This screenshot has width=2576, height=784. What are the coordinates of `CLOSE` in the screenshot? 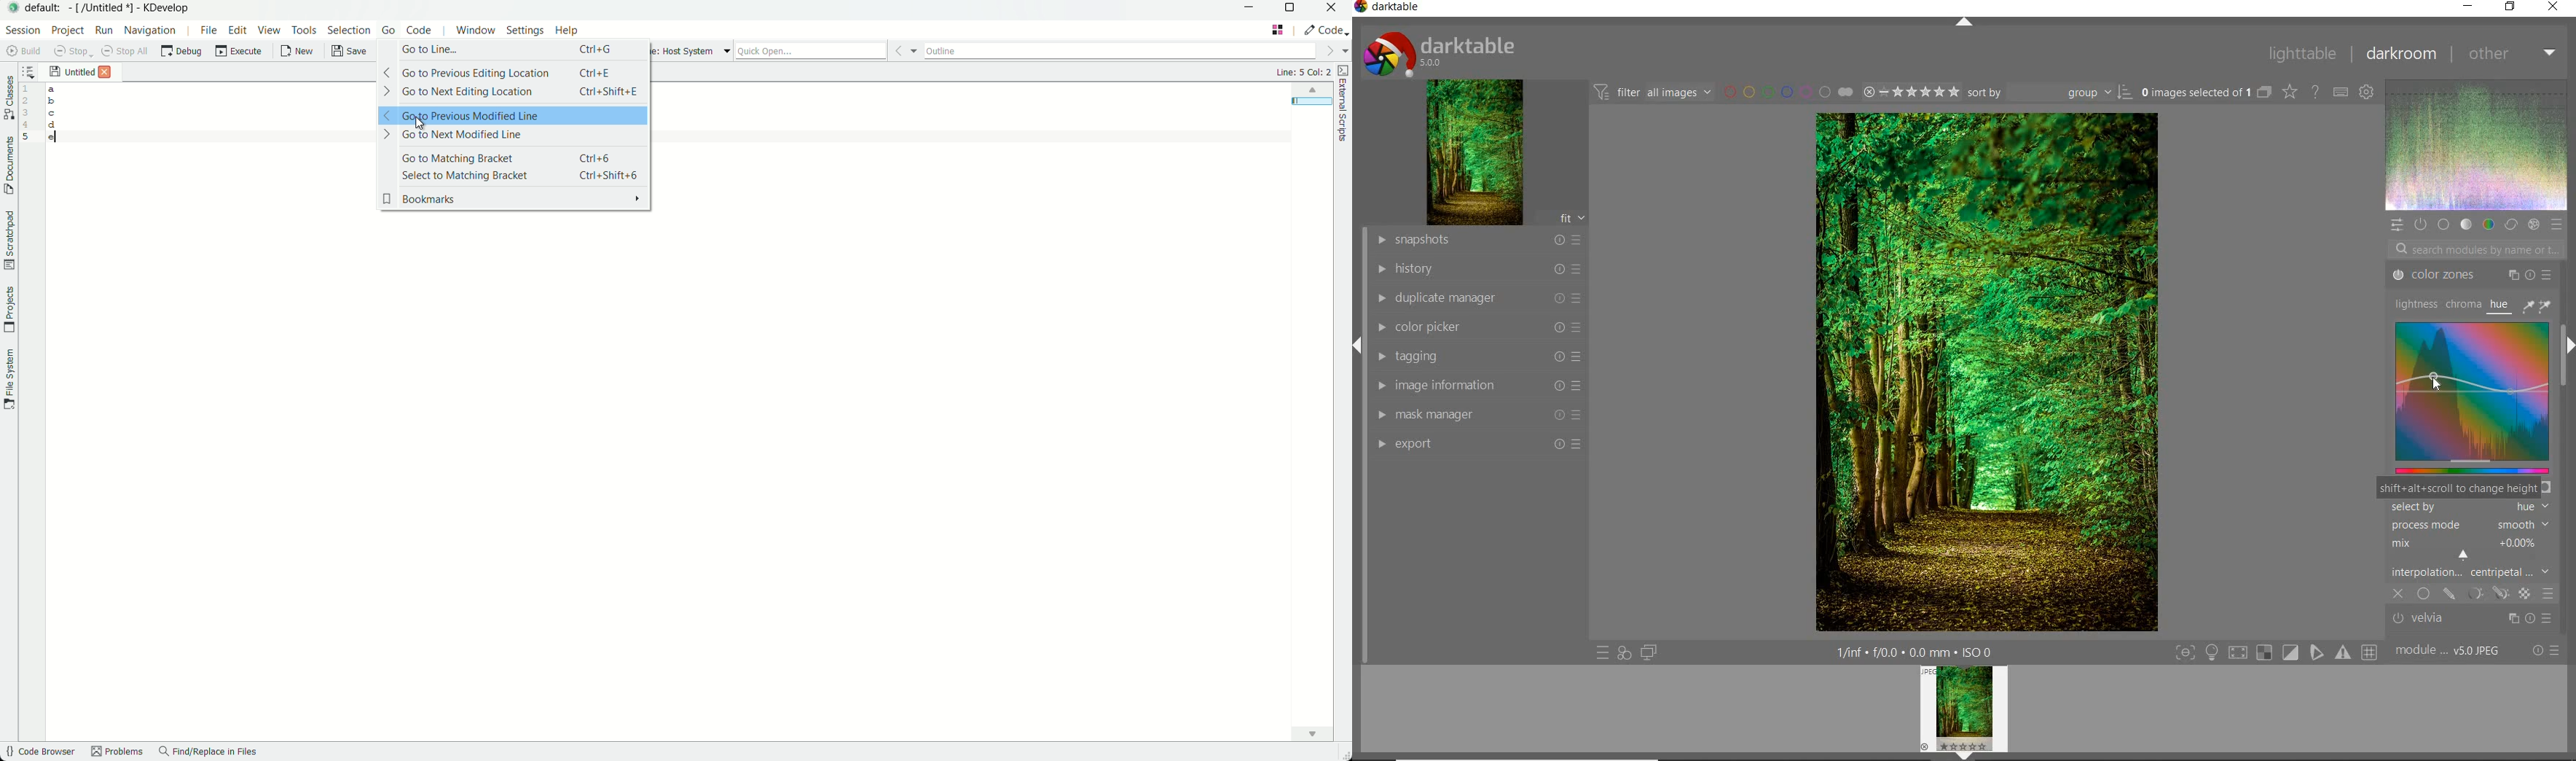 It's located at (2558, 7).